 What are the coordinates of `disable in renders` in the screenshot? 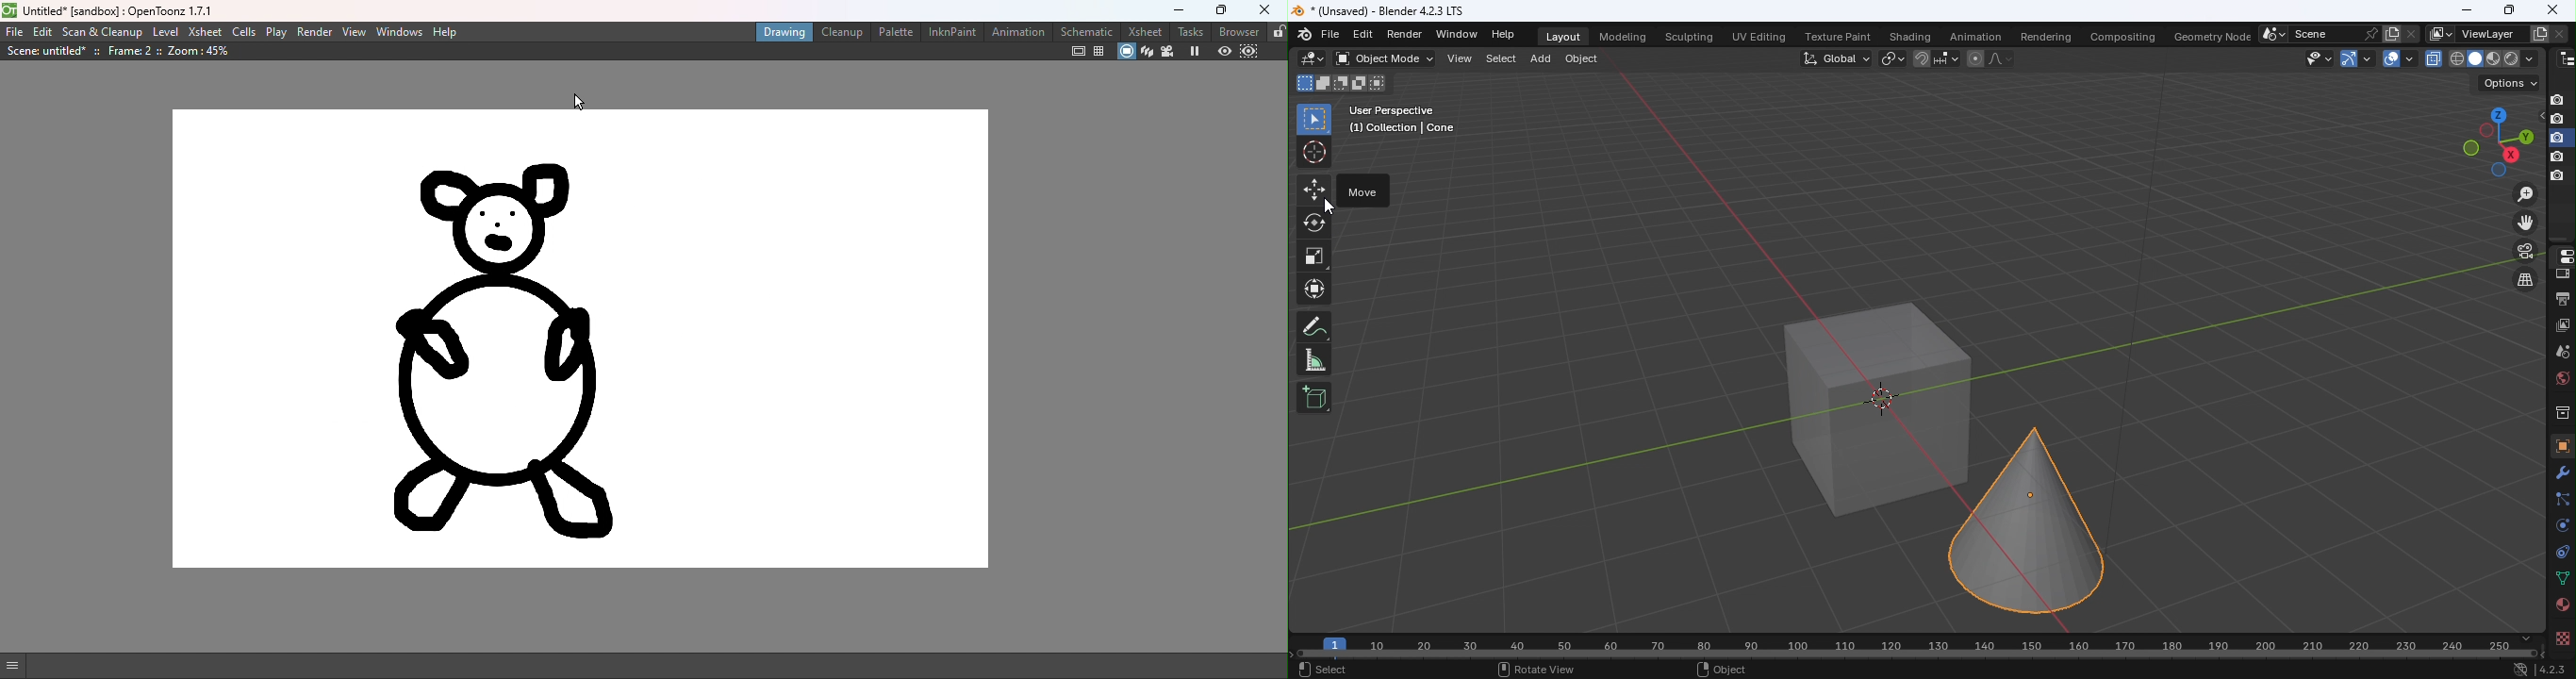 It's located at (2556, 157).